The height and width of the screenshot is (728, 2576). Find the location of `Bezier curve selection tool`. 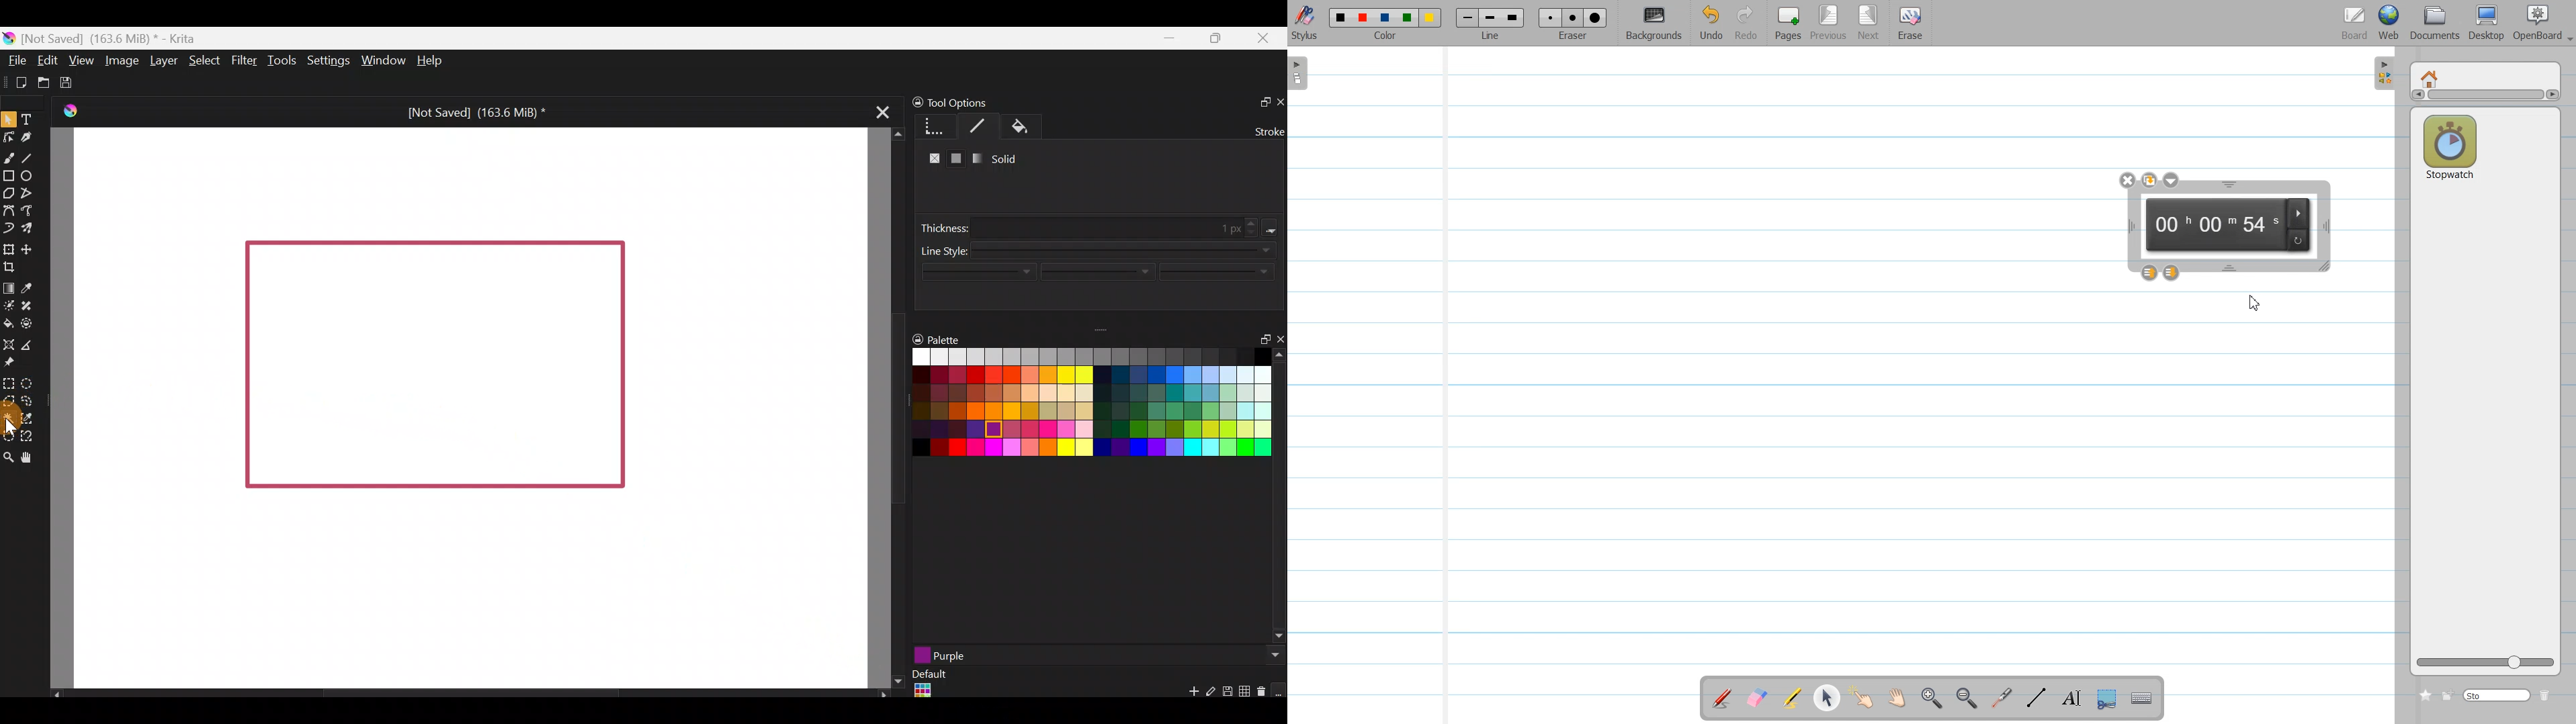

Bezier curve selection tool is located at coordinates (8, 437).